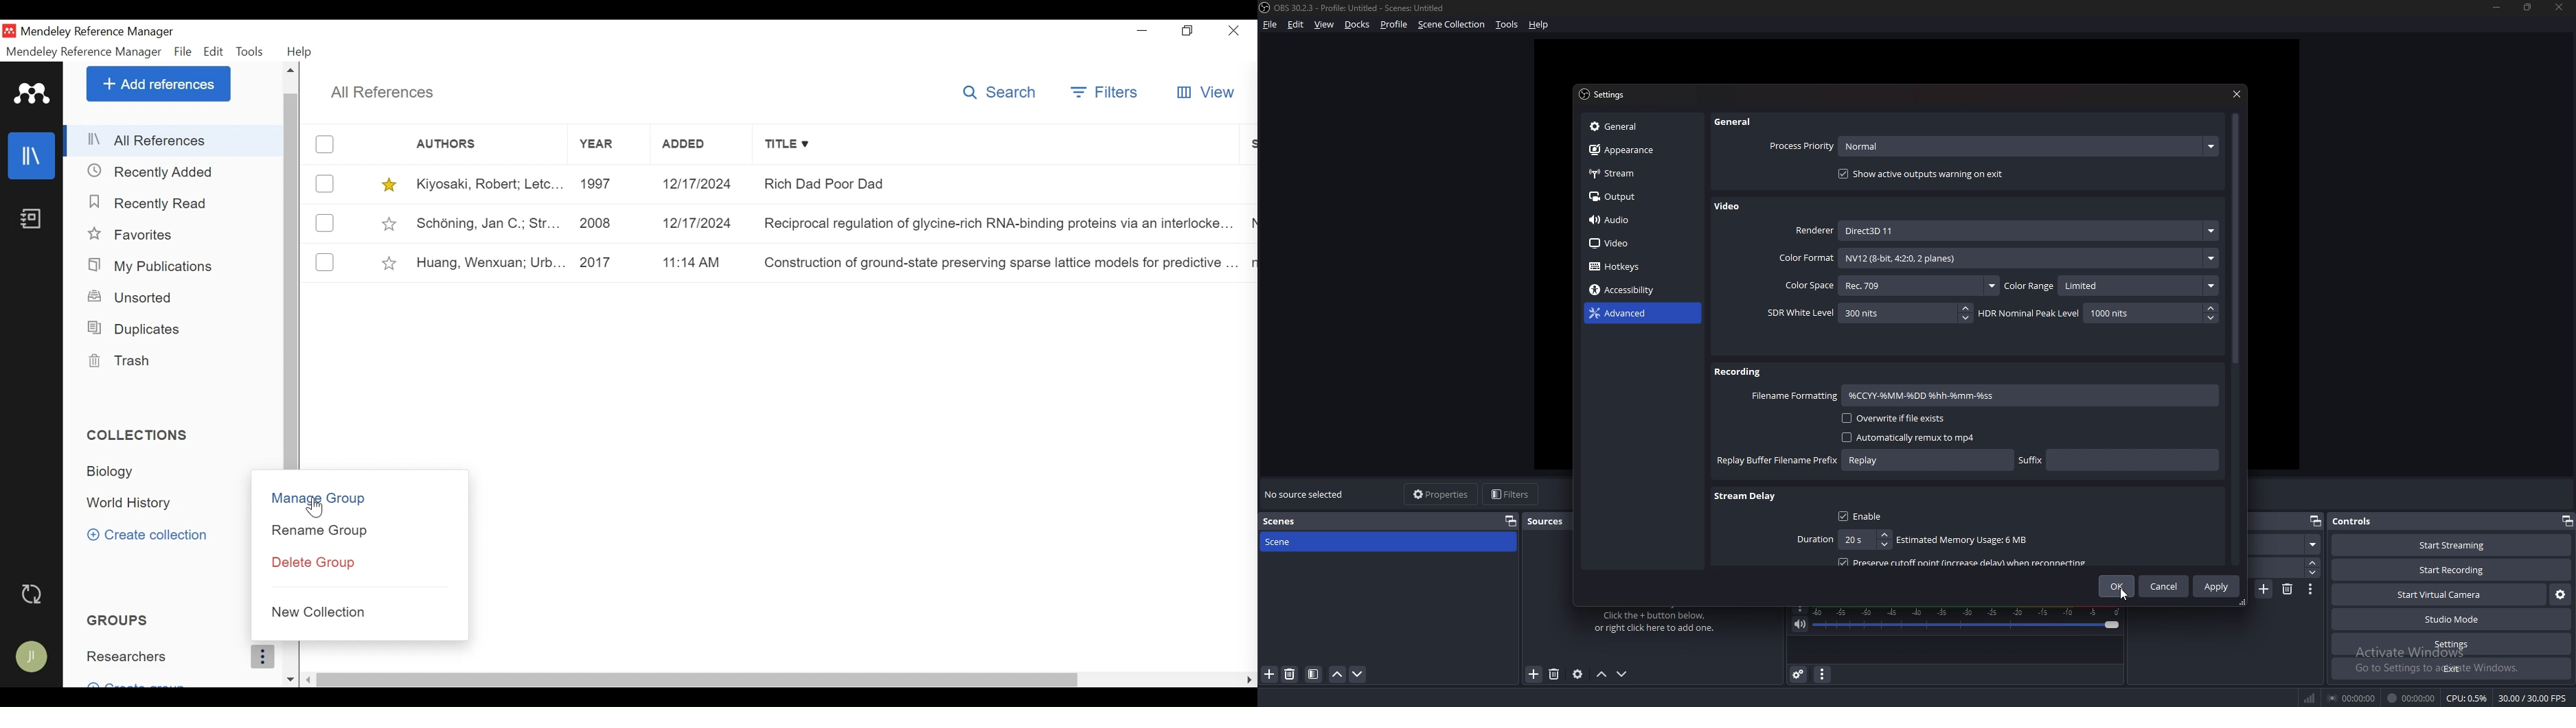 The width and height of the screenshot is (2576, 728). I want to click on cancel, so click(2165, 588).